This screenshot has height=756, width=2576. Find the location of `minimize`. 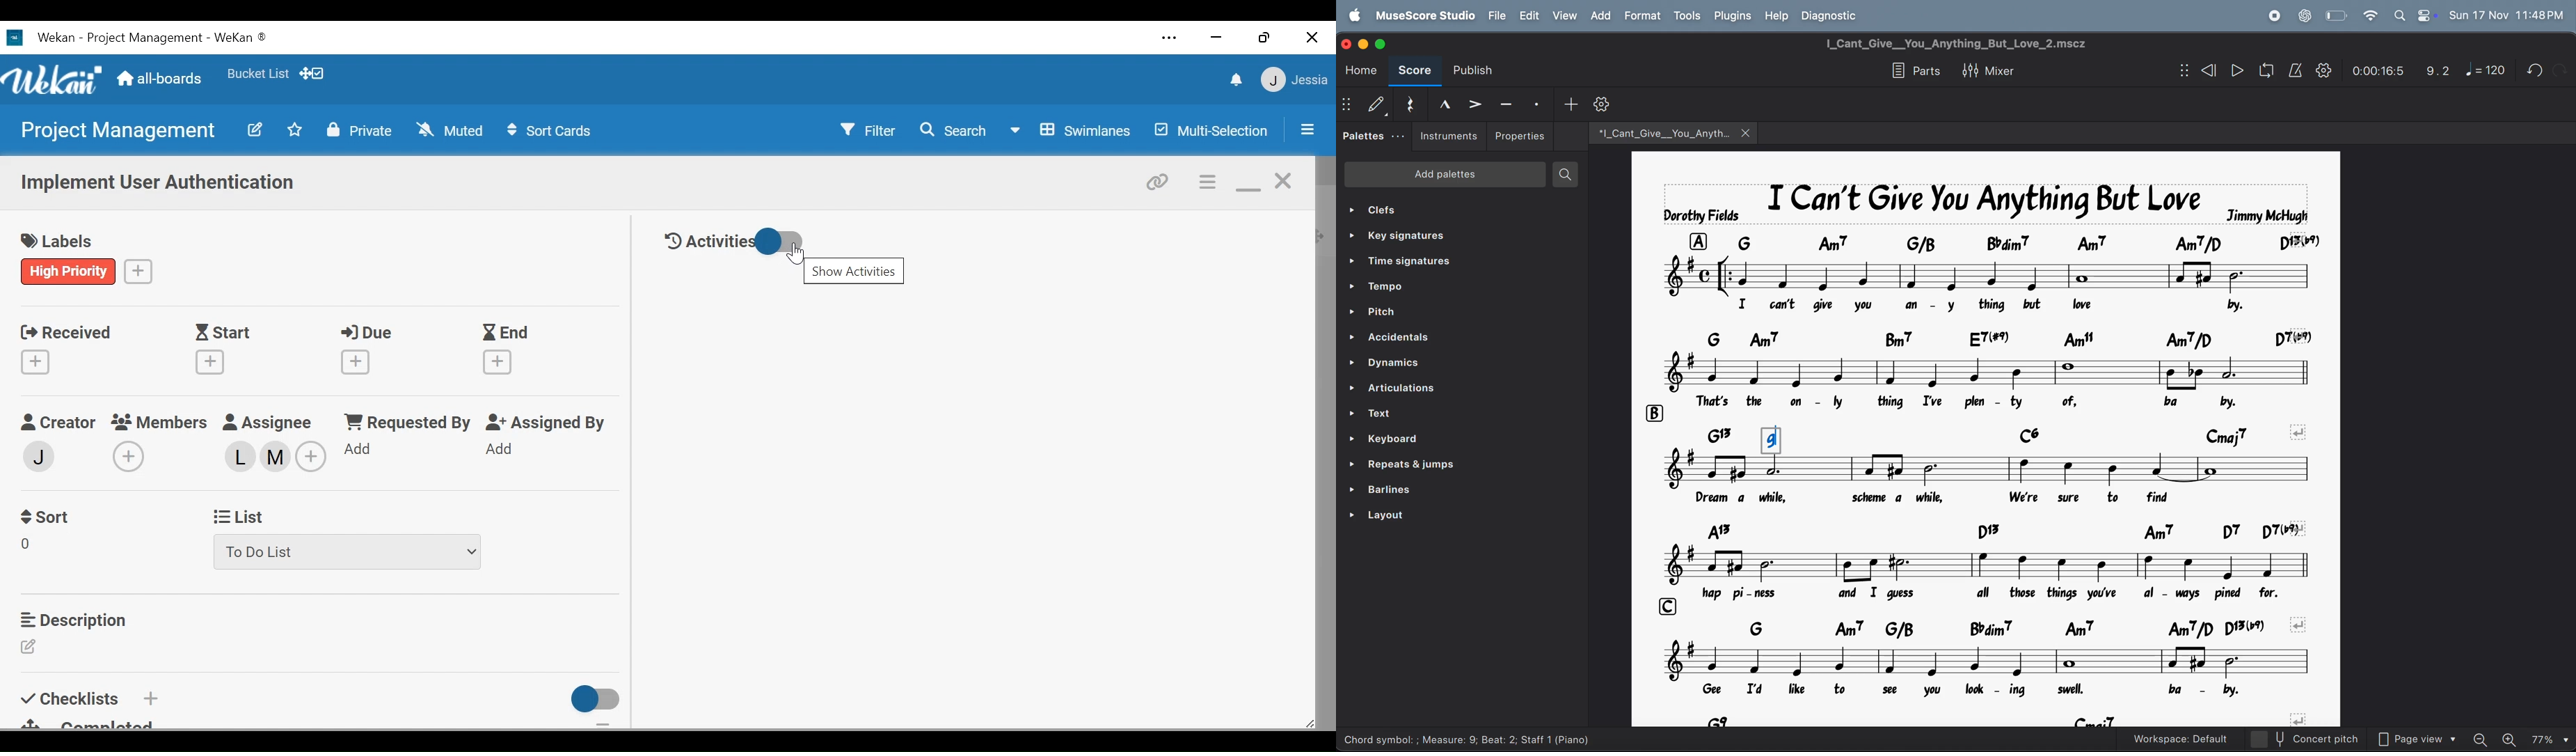

minimize is located at coordinates (1362, 44).